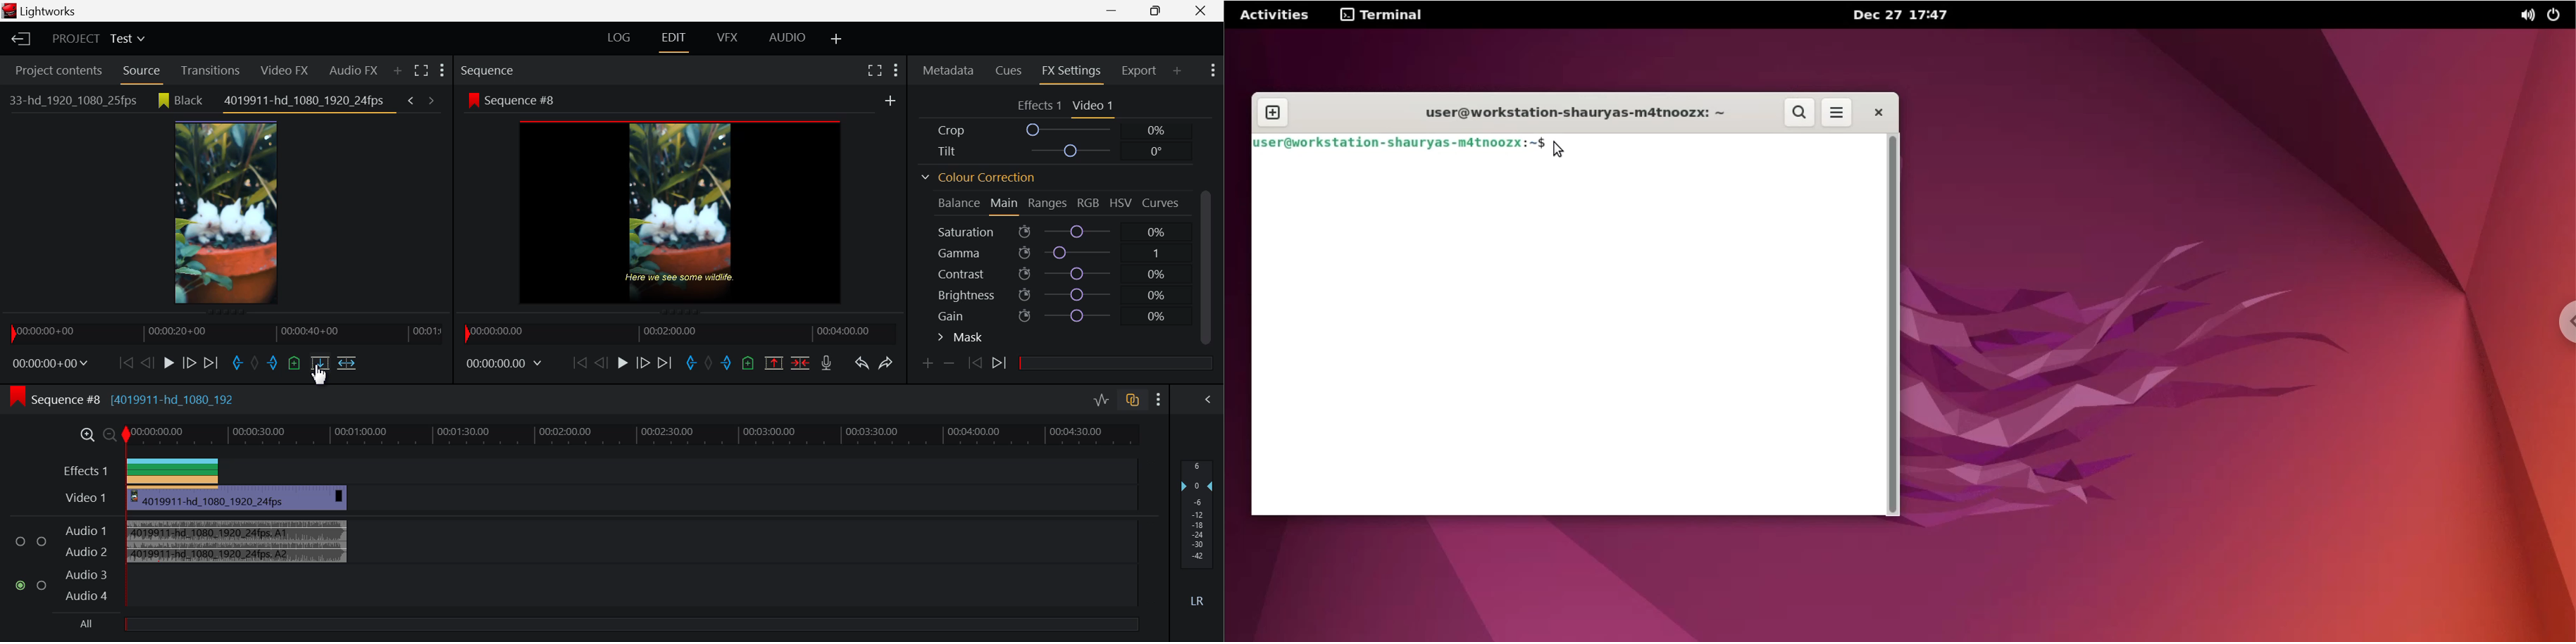  Describe the element at coordinates (1272, 113) in the screenshot. I see `new tab` at that location.